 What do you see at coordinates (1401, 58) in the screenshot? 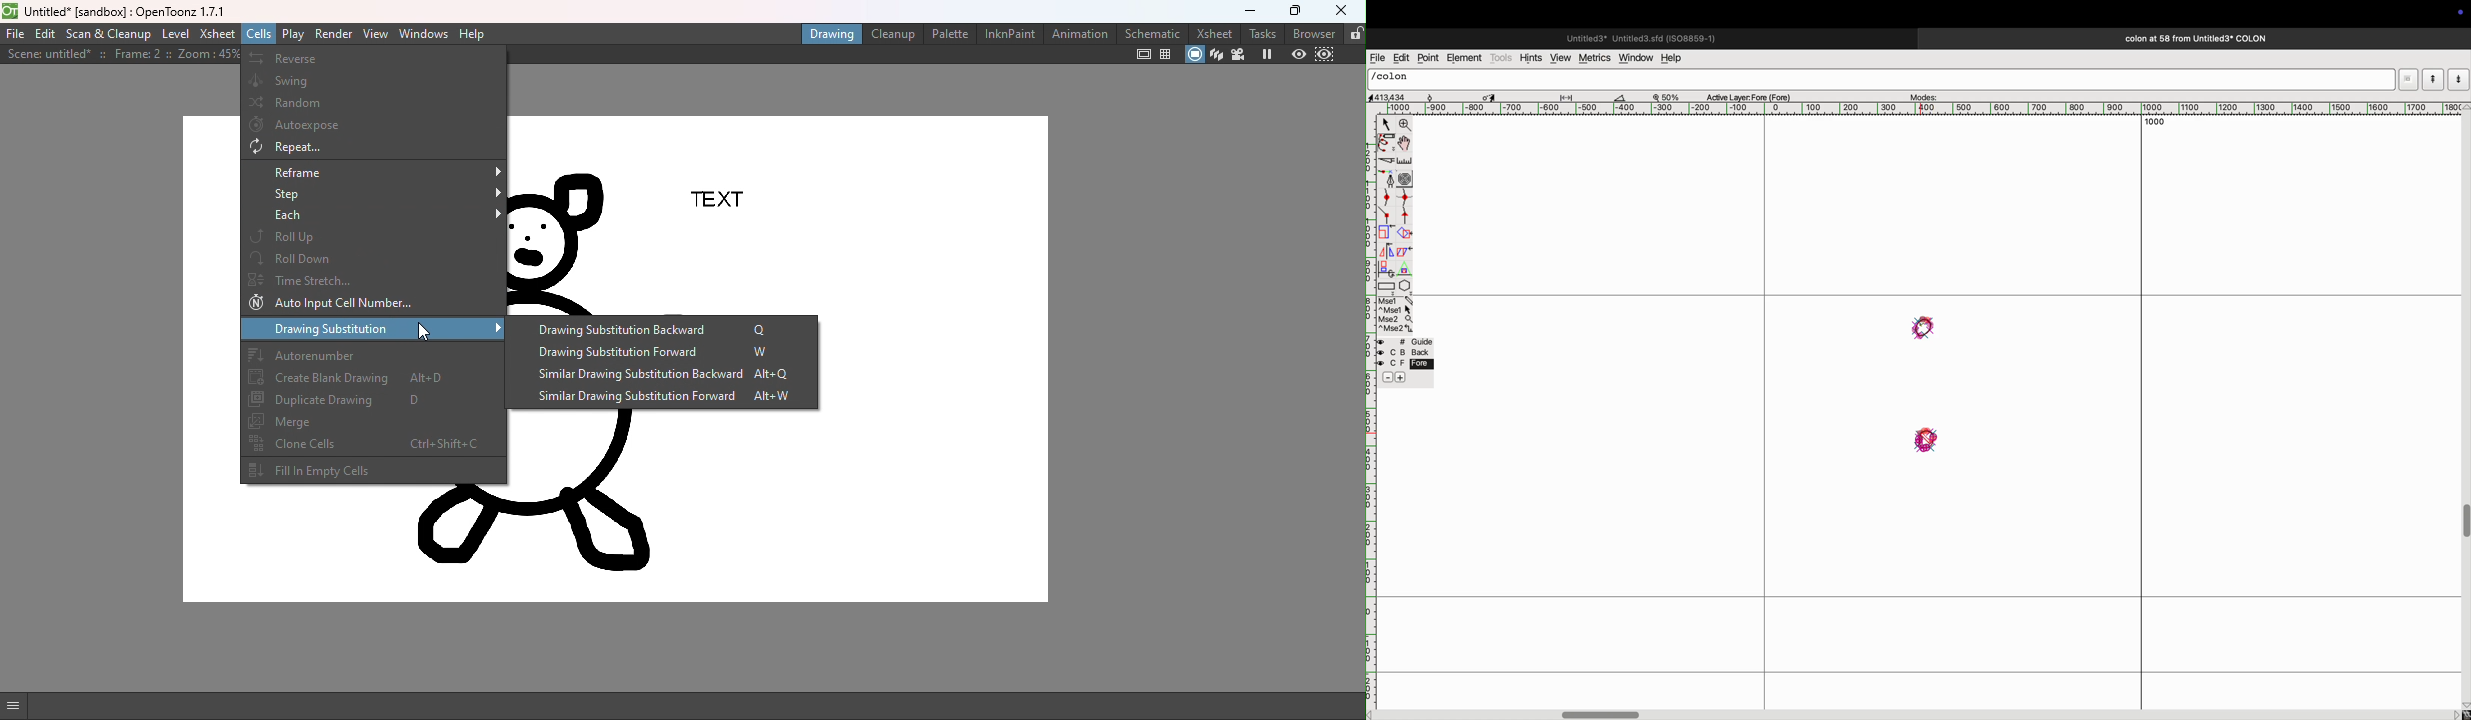
I see `edit` at bounding box center [1401, 58].